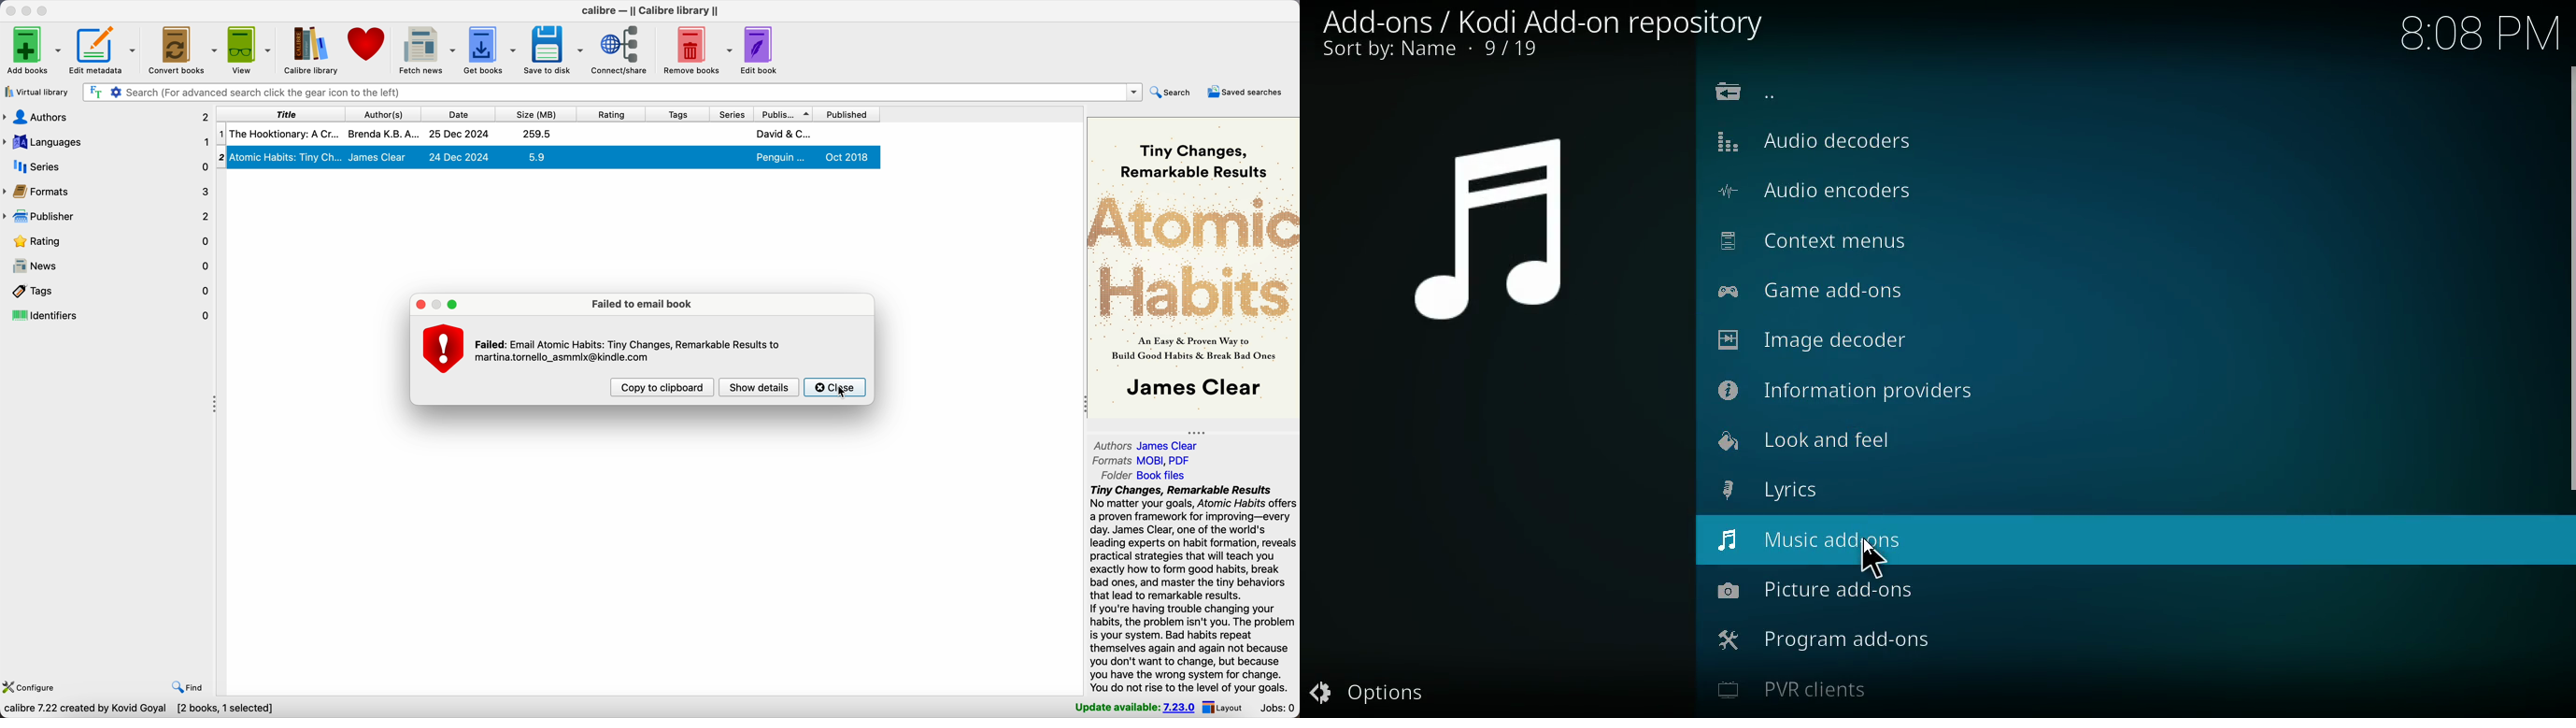  I want to click on icon, so click(444, 348).